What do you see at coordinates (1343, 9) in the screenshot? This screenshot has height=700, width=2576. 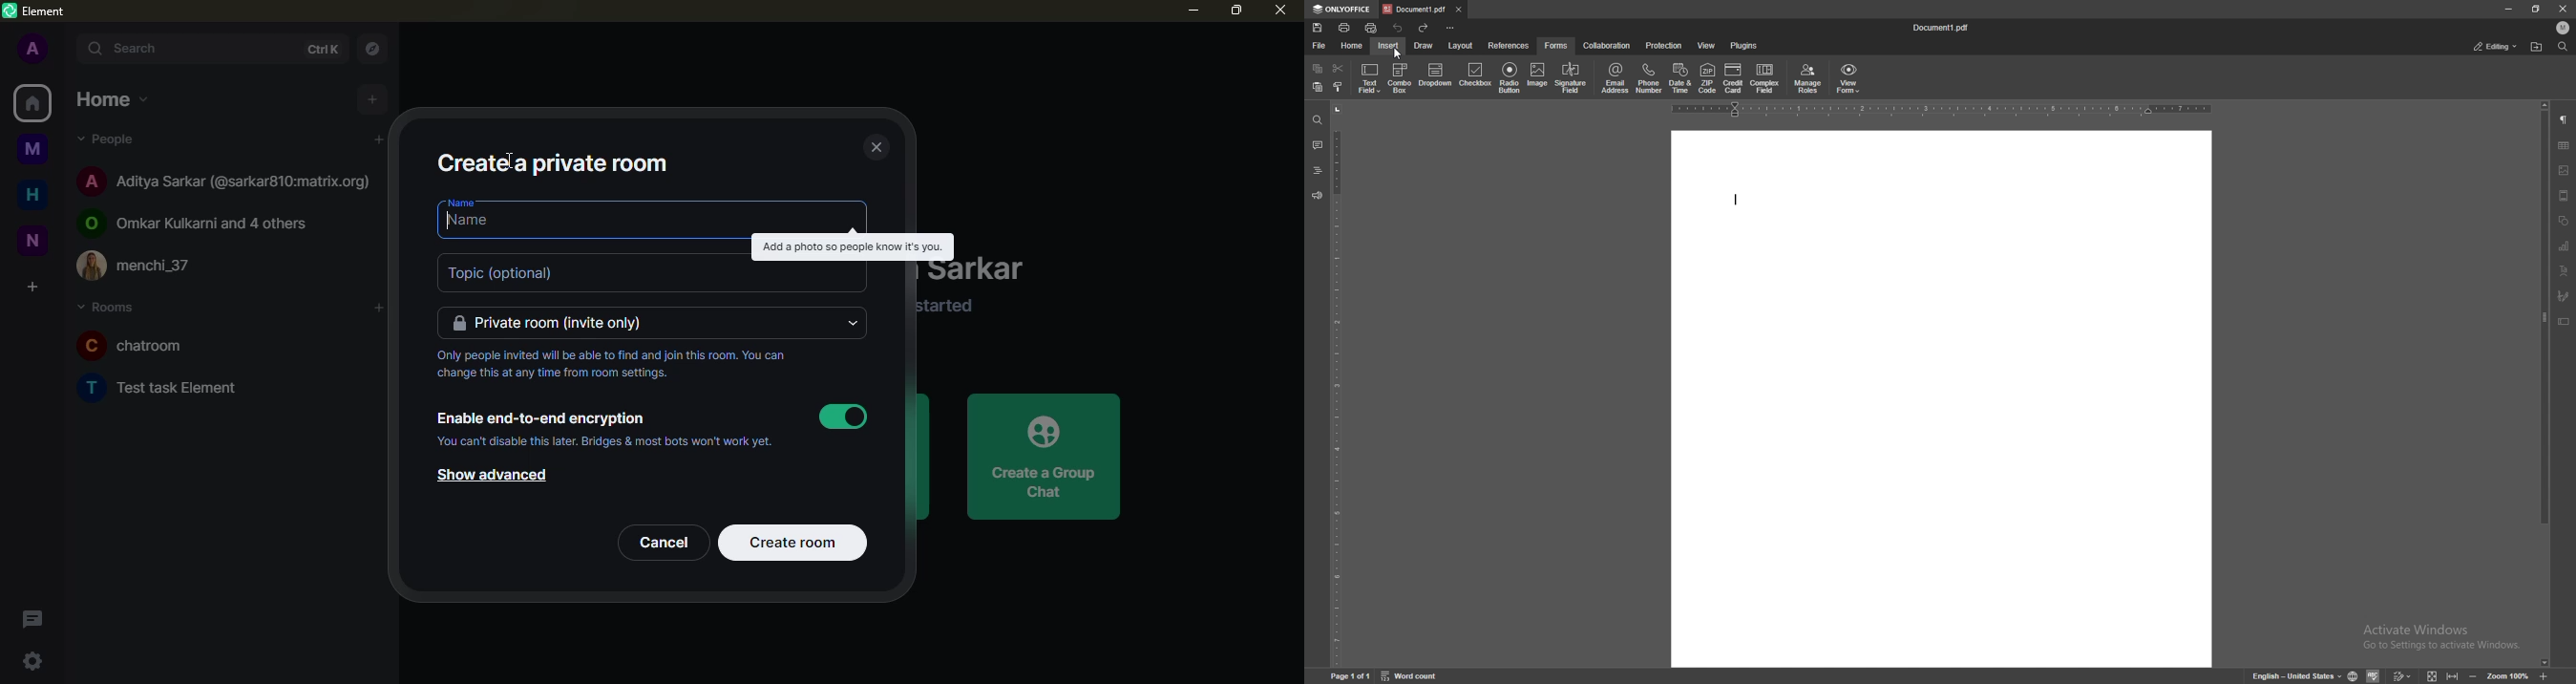 I see `only office` at bounding box center [1343, 9].